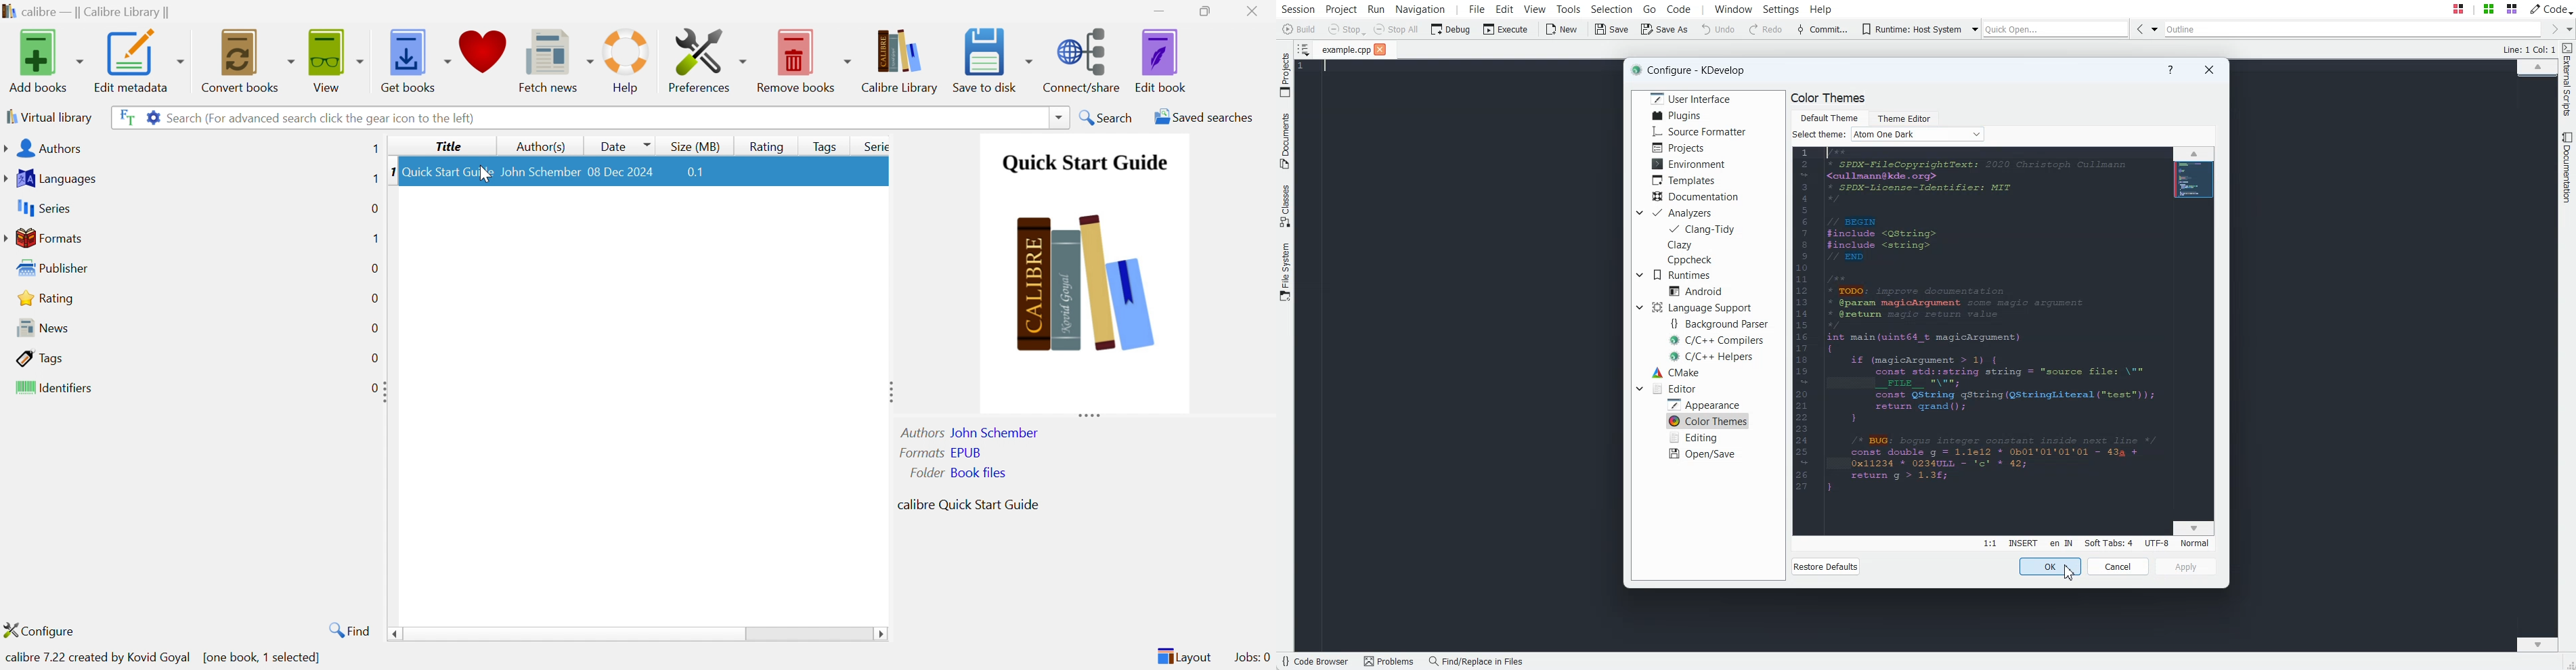  What do you see at coordinates (377, 356) in the screenshot?
I see `0` at bounding box center [377, 356].